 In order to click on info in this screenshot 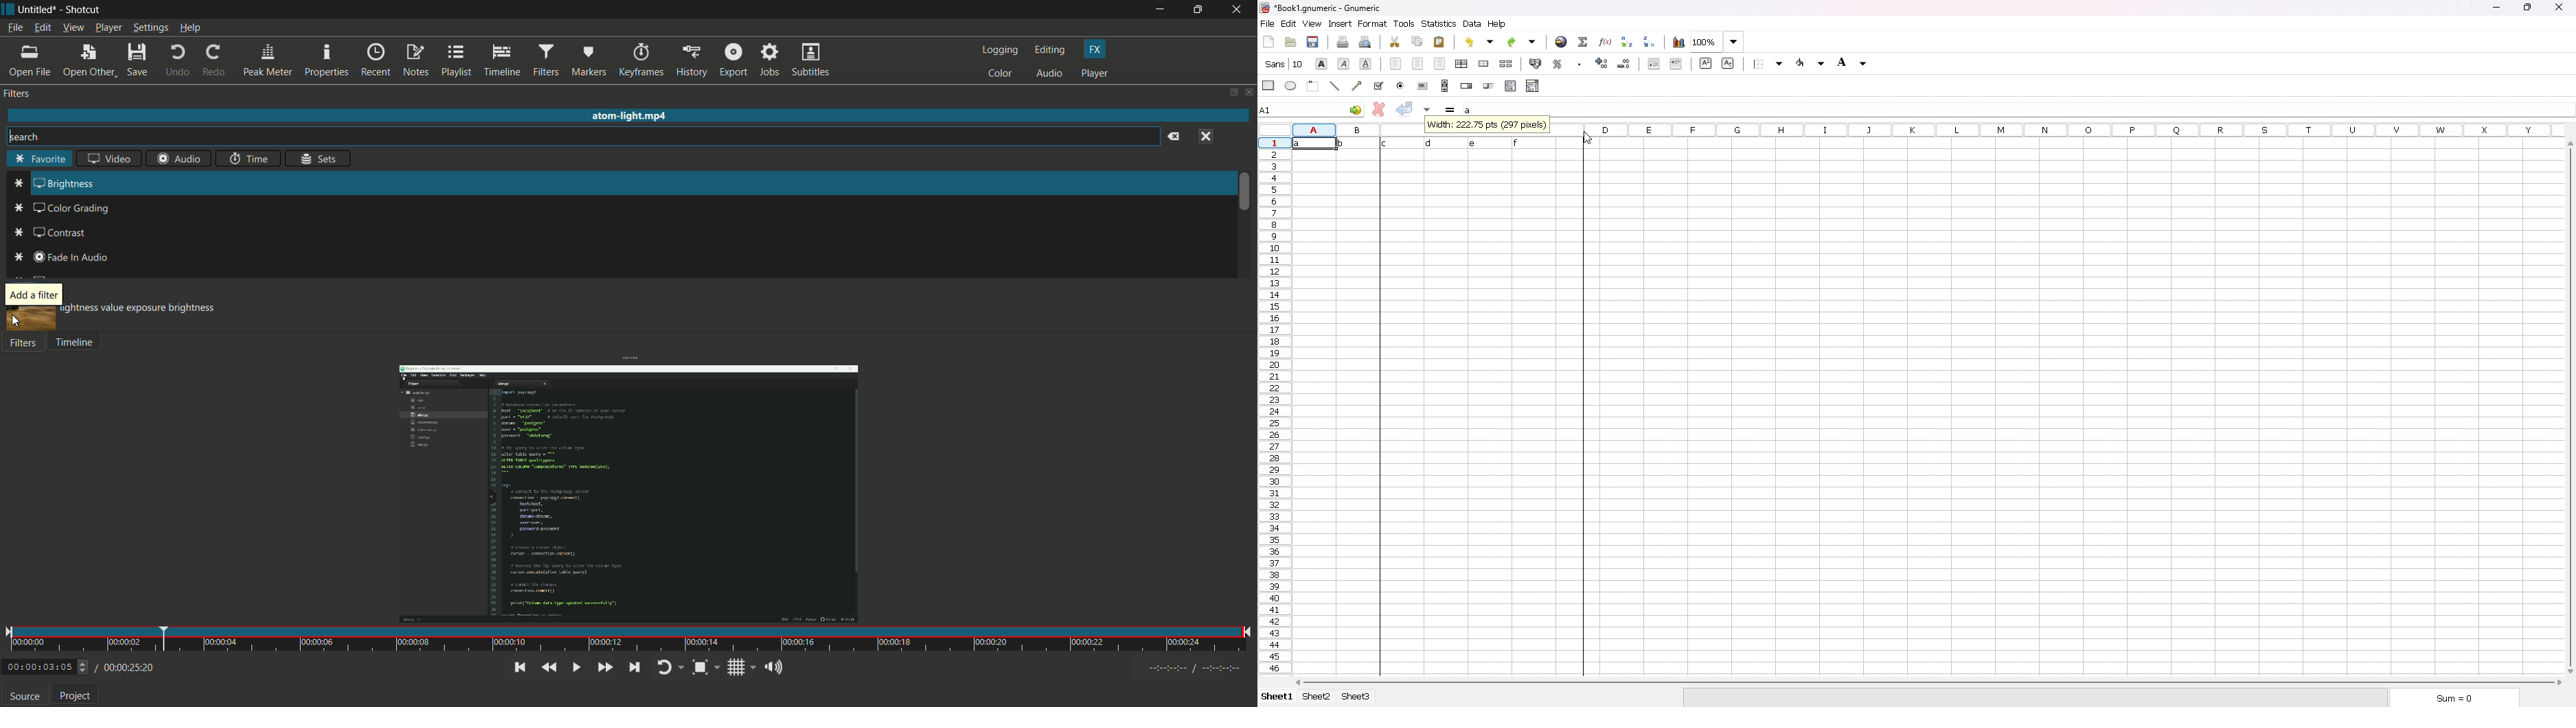, I will do `click(1488, 126)`.